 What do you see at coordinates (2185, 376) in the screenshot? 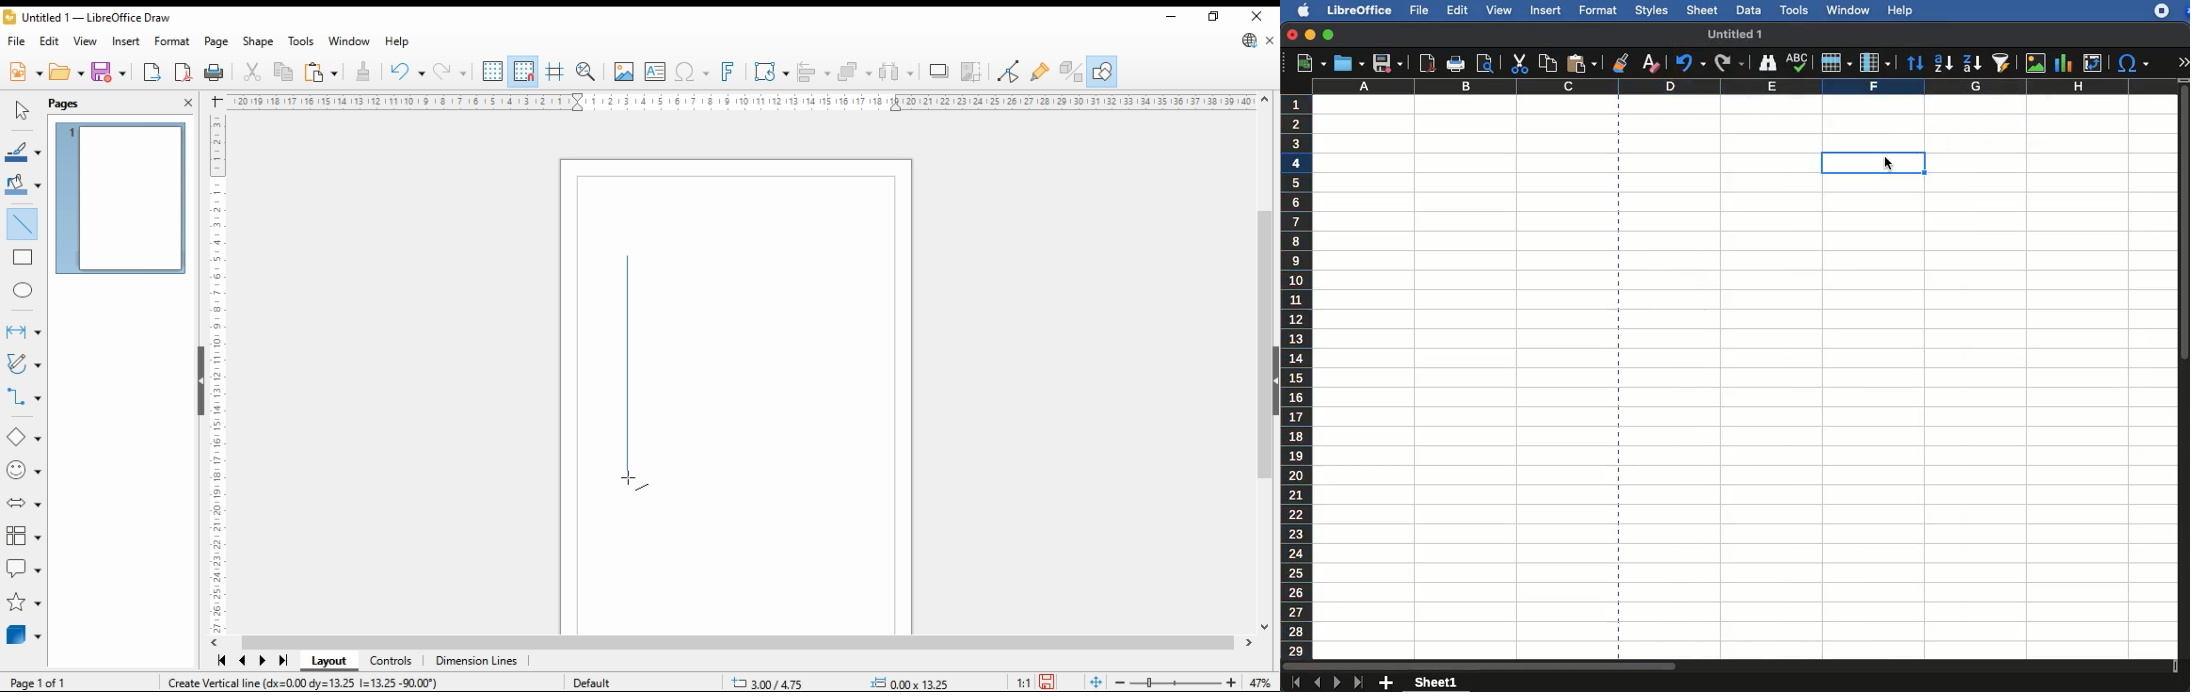
I see `scroll` at bounding box center [2185, 376].